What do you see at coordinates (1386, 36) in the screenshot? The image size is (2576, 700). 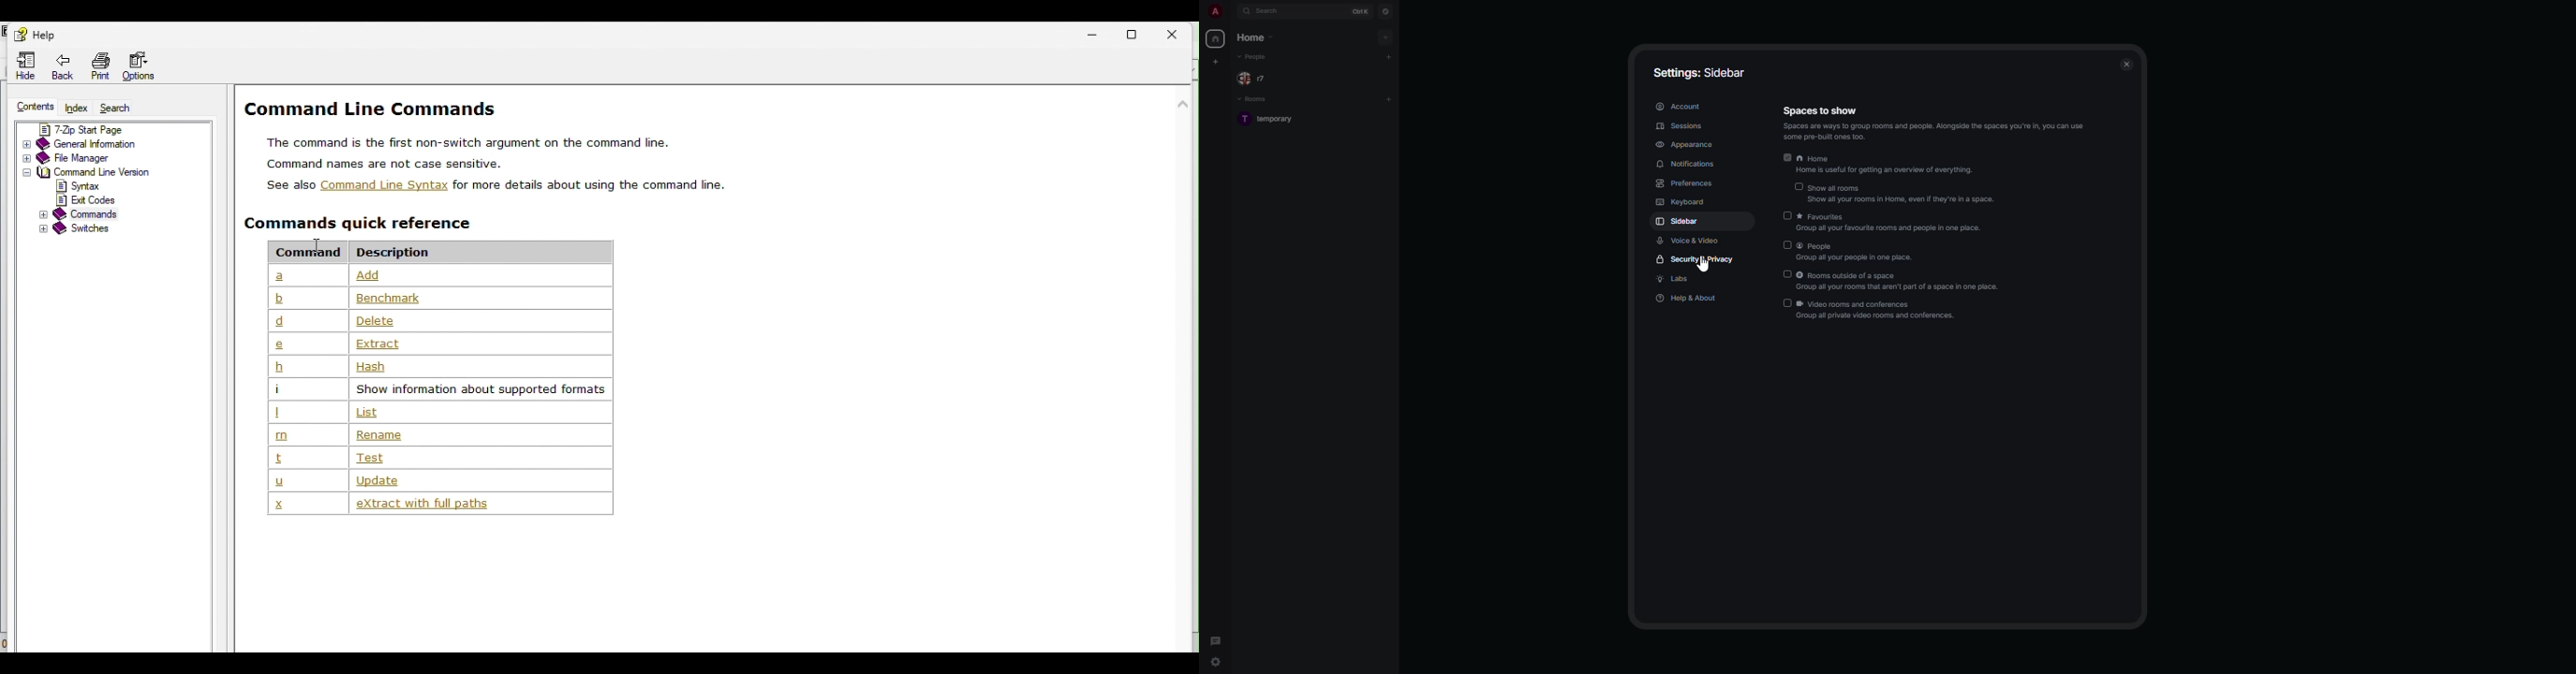 I see `add` at bounding box center [1386, 36].